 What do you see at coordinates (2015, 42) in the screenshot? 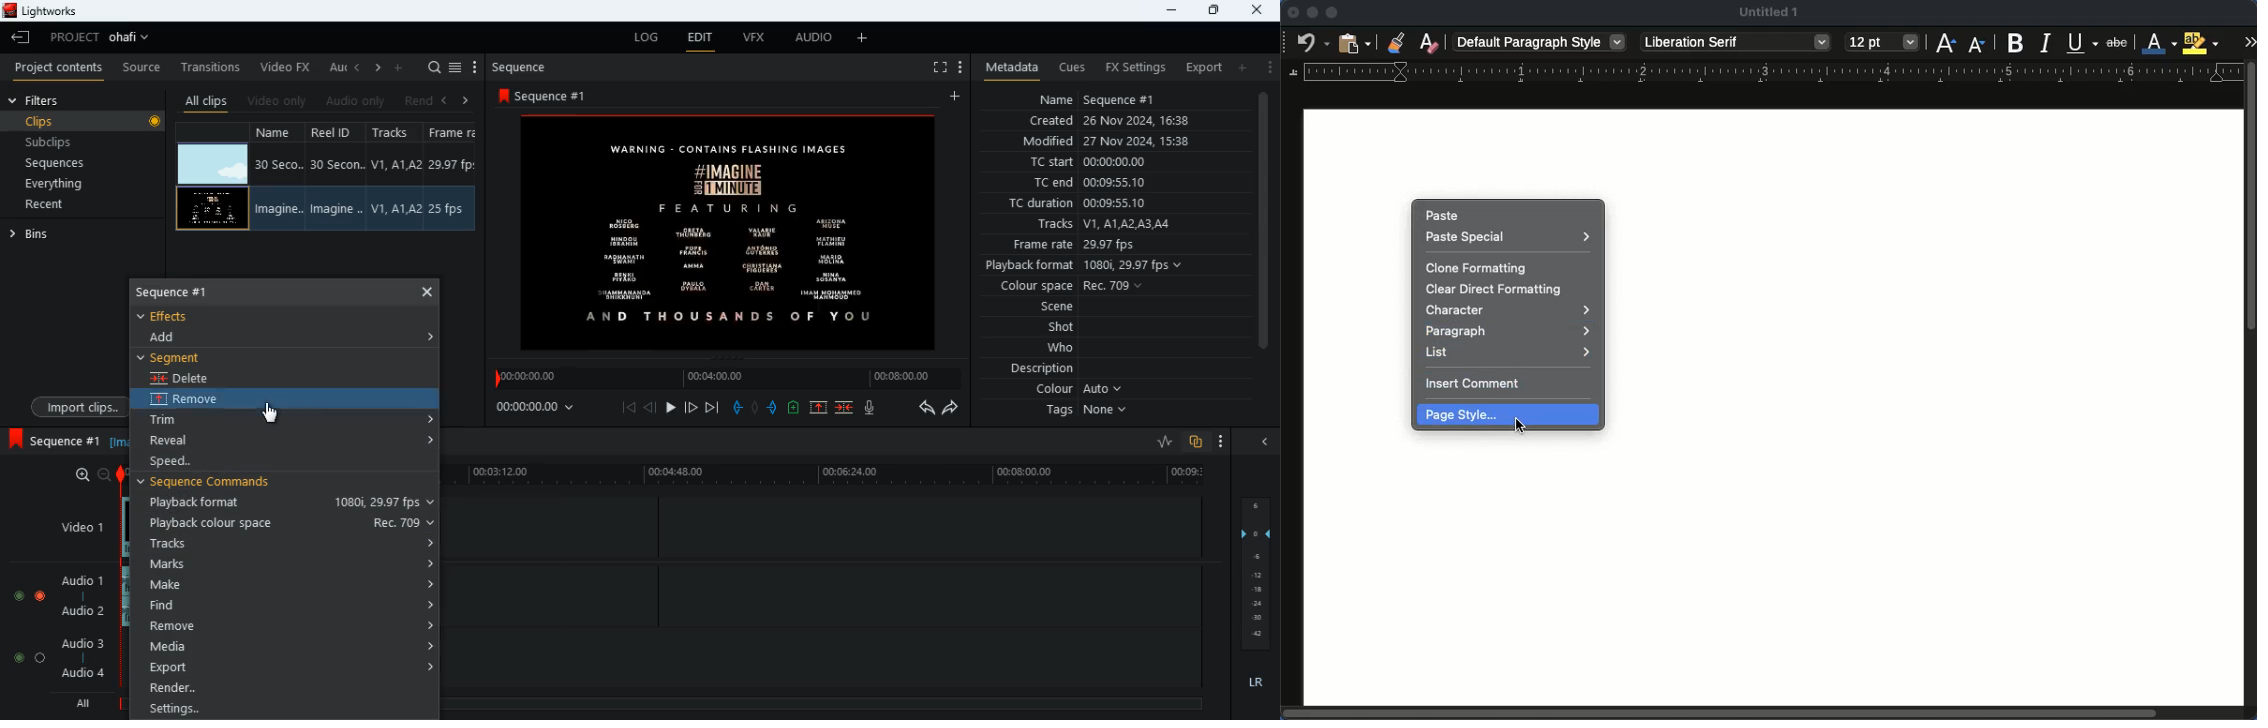
I see `bold` at bounding box center [2015, 42].